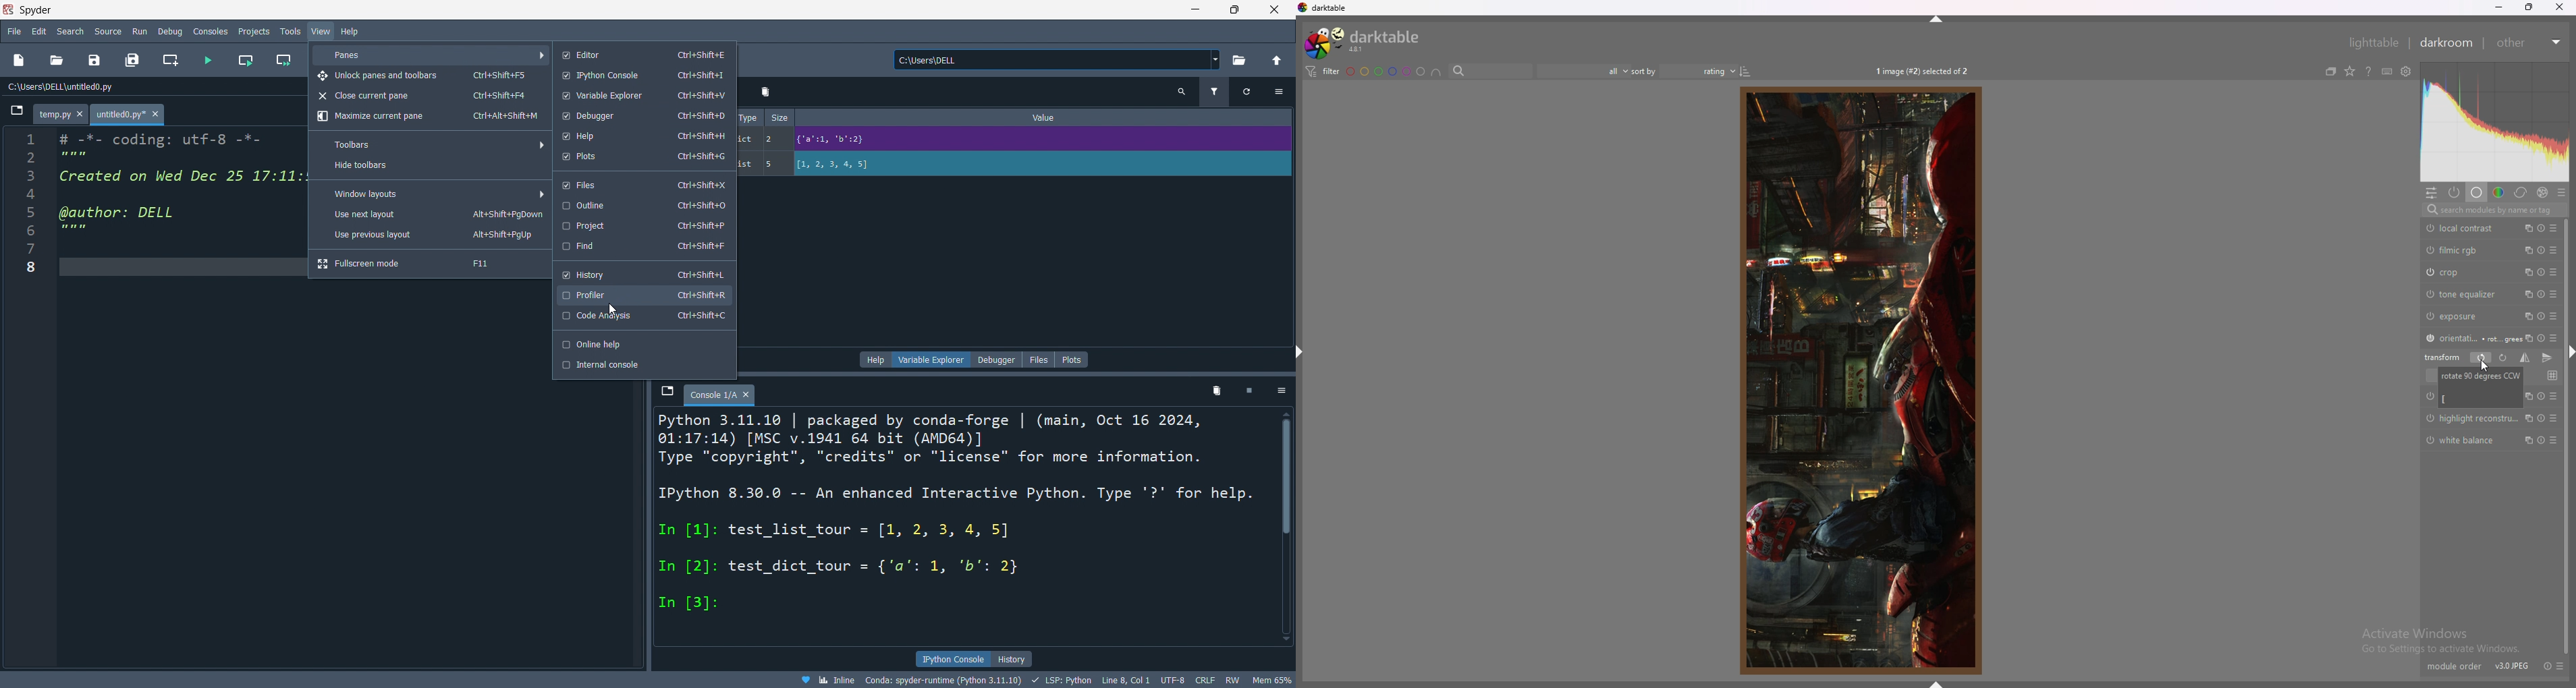 The image size is (2576, 700). I want to click on tab - Console 1/A, so click(720, 393).